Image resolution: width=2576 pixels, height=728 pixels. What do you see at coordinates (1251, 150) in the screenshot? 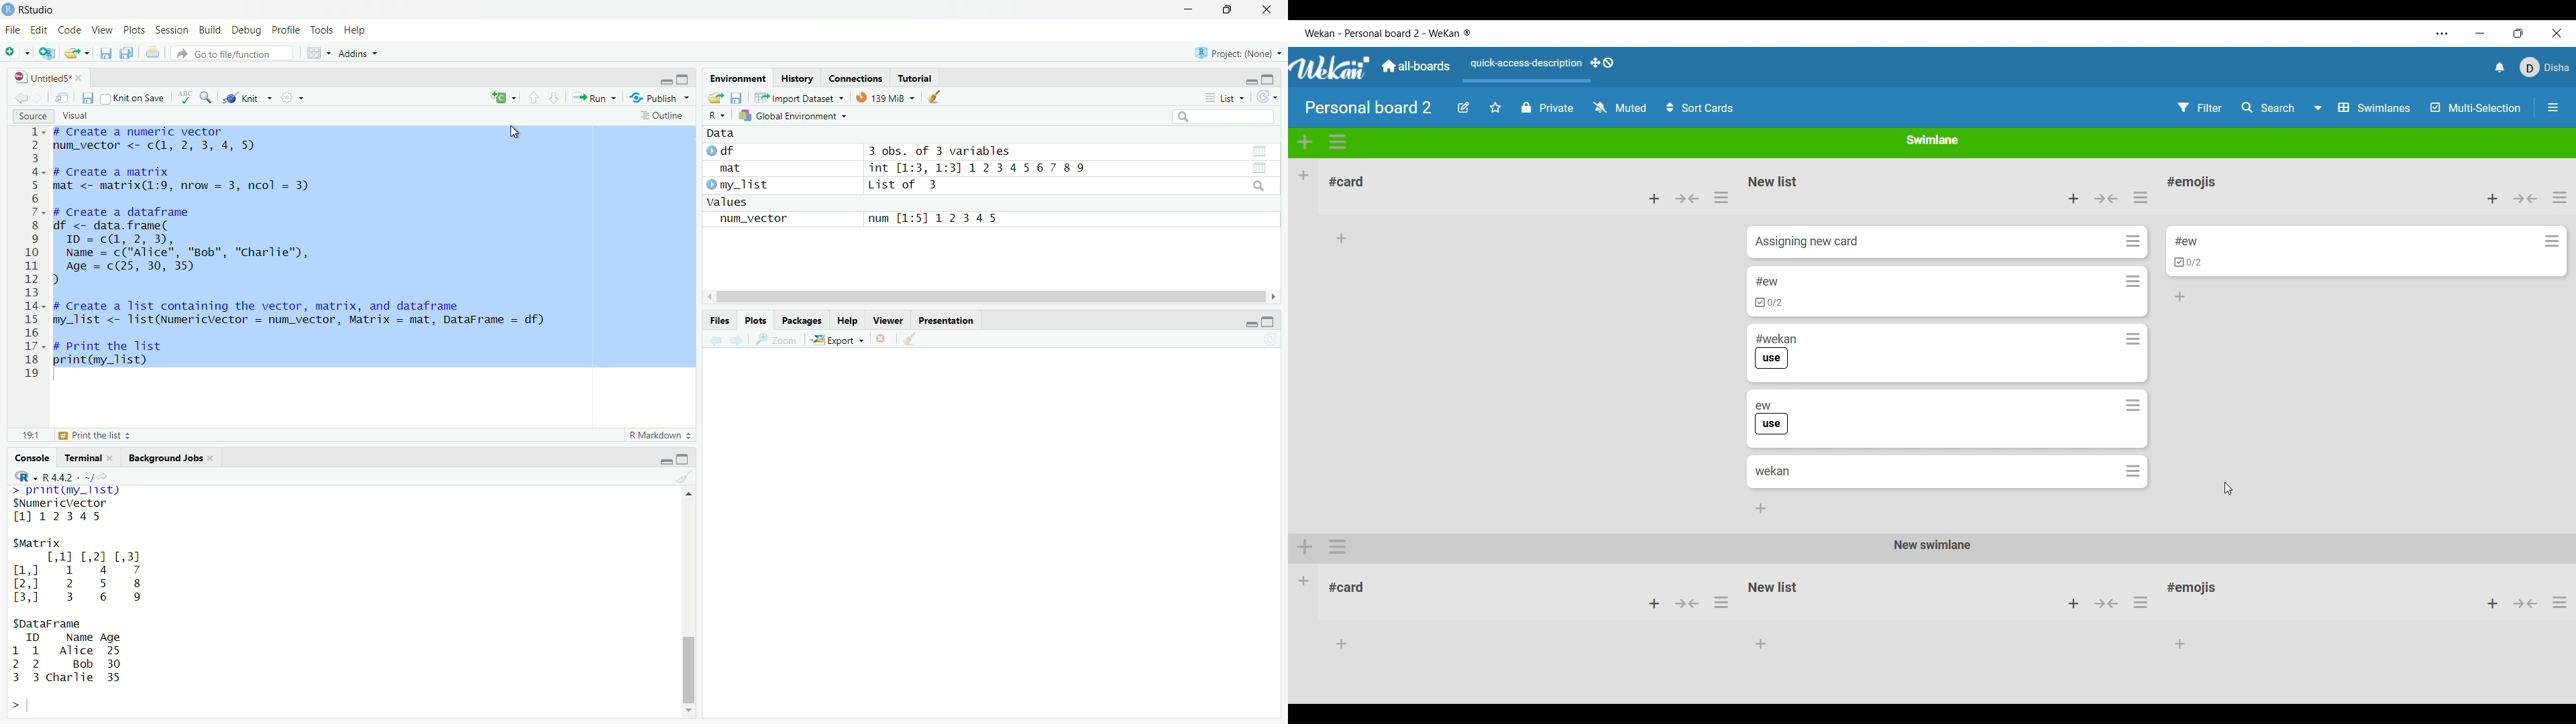
I see `view` at bounding box center [1251, 150].